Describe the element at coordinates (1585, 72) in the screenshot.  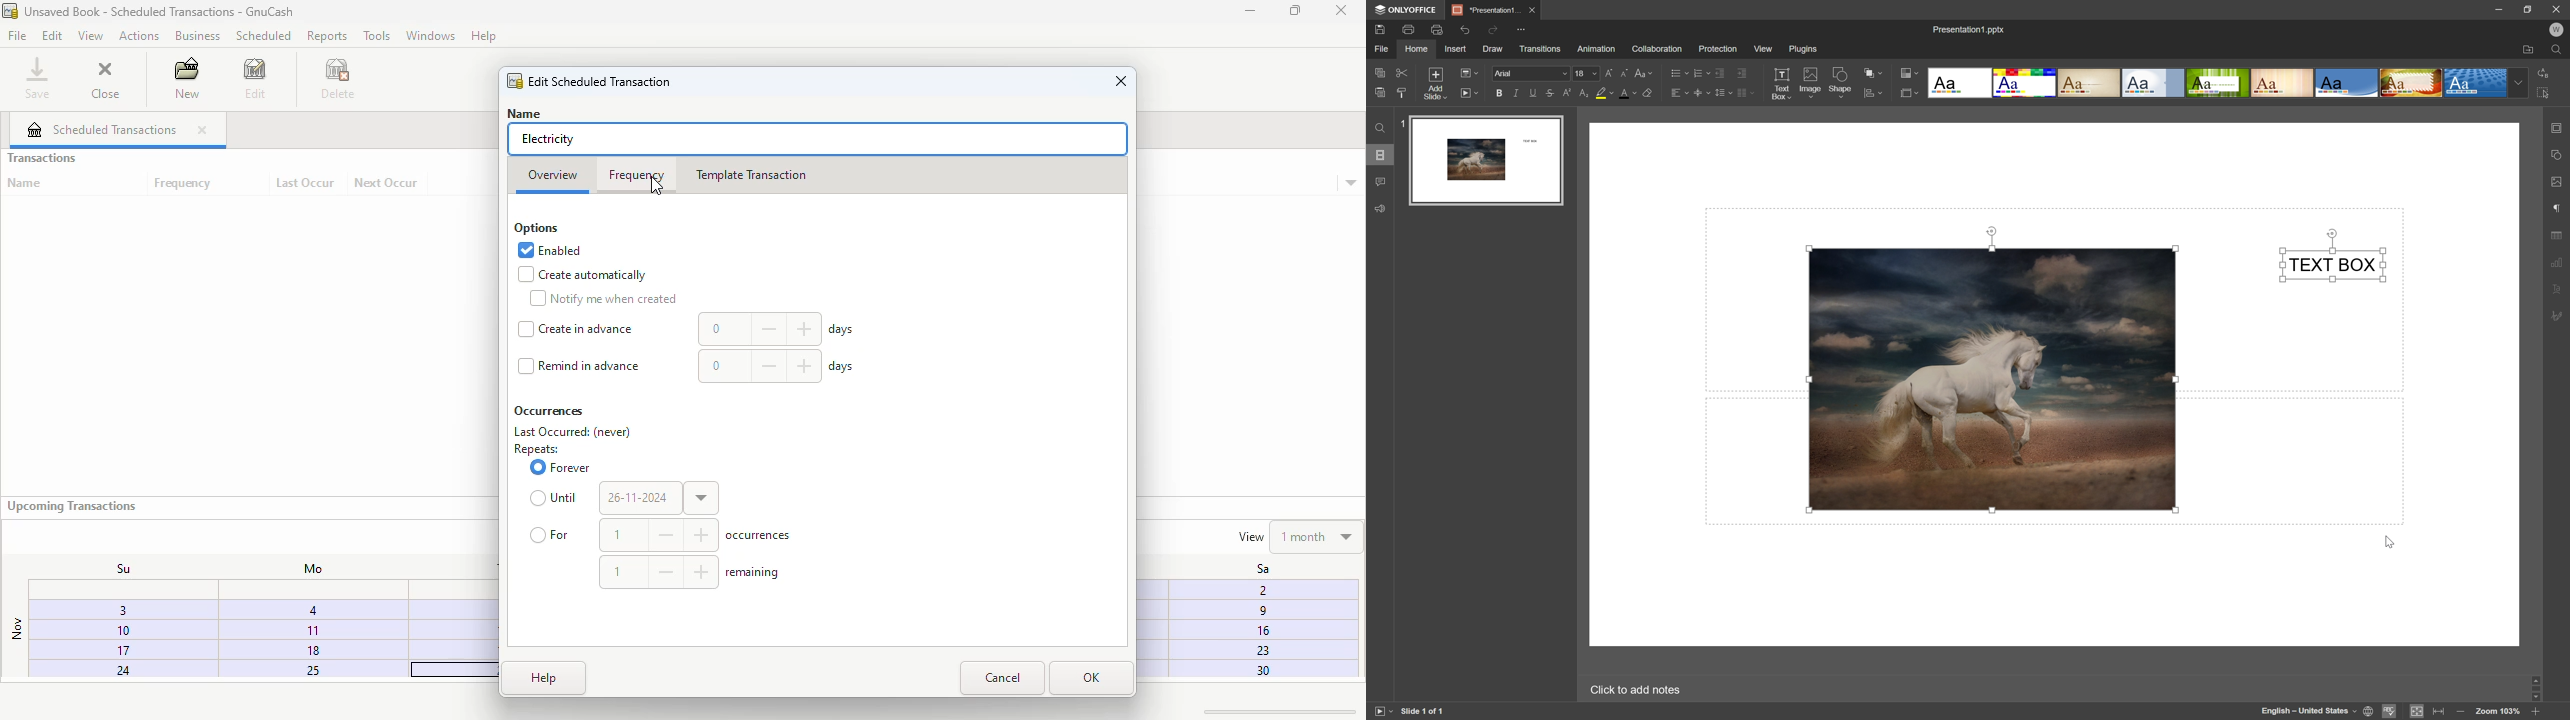
I see `Font size drop down` at that location.